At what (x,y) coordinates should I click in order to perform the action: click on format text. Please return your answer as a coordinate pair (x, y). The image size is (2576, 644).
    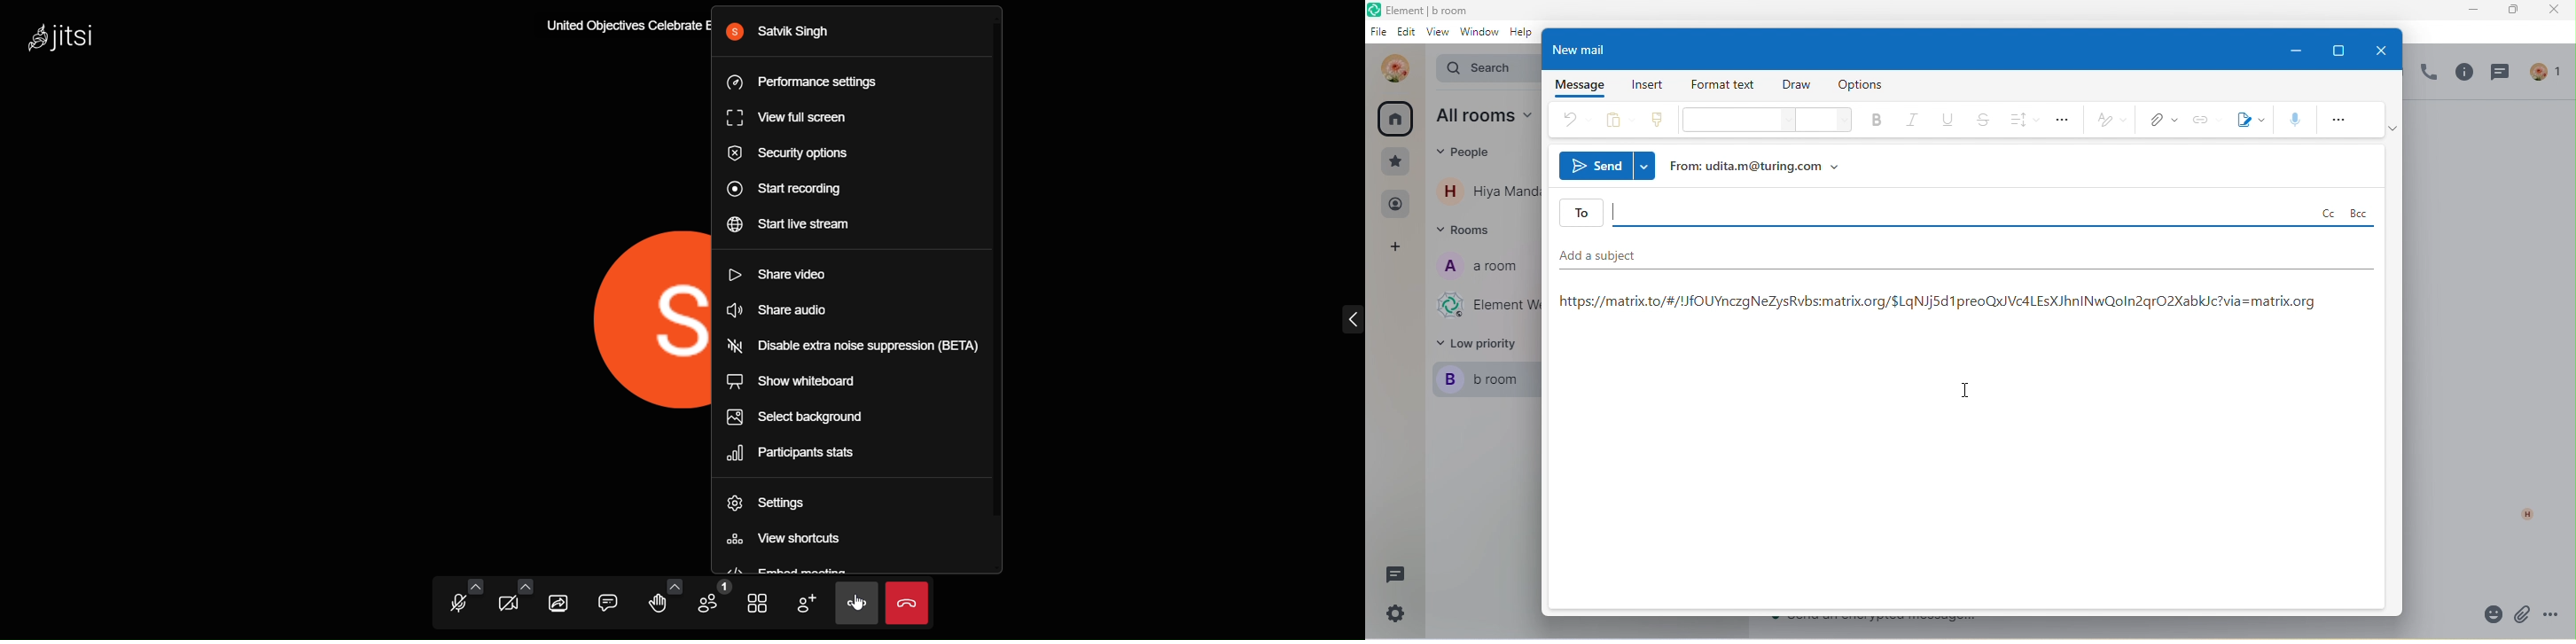
    Looking at the image, I should click on (1725, 85).